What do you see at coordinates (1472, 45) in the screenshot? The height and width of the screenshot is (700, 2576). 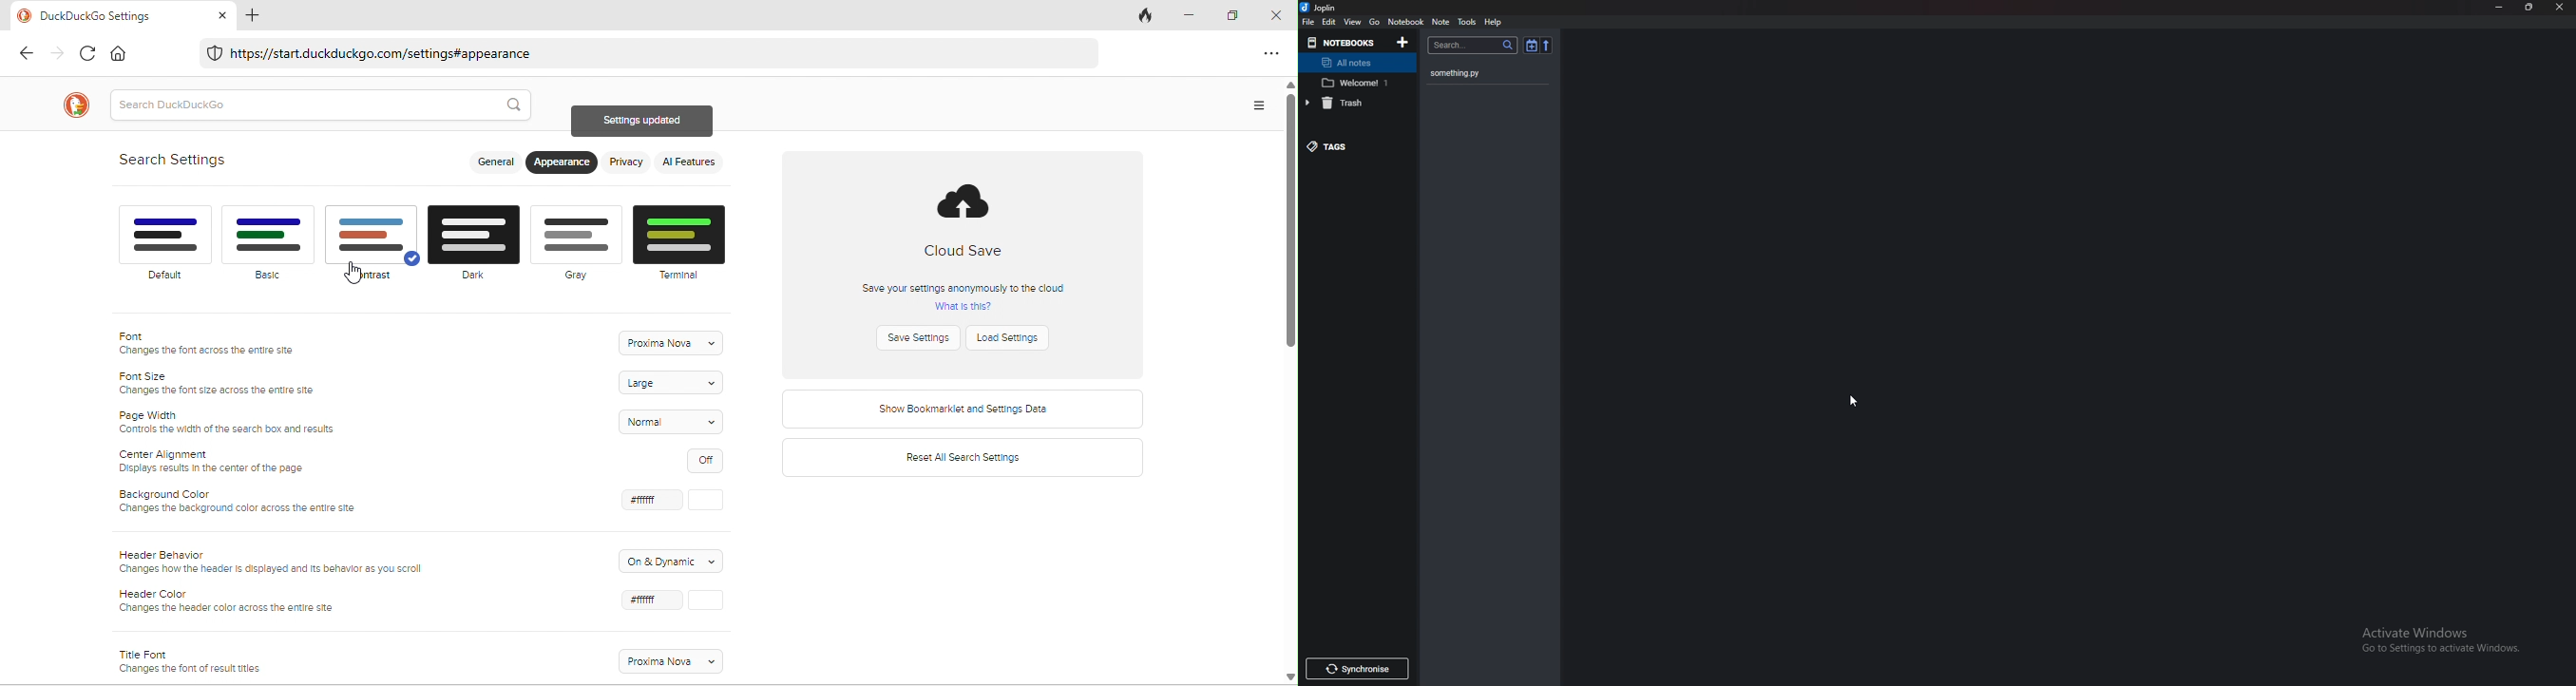 I see `search` at bounding box center [1472, 45].